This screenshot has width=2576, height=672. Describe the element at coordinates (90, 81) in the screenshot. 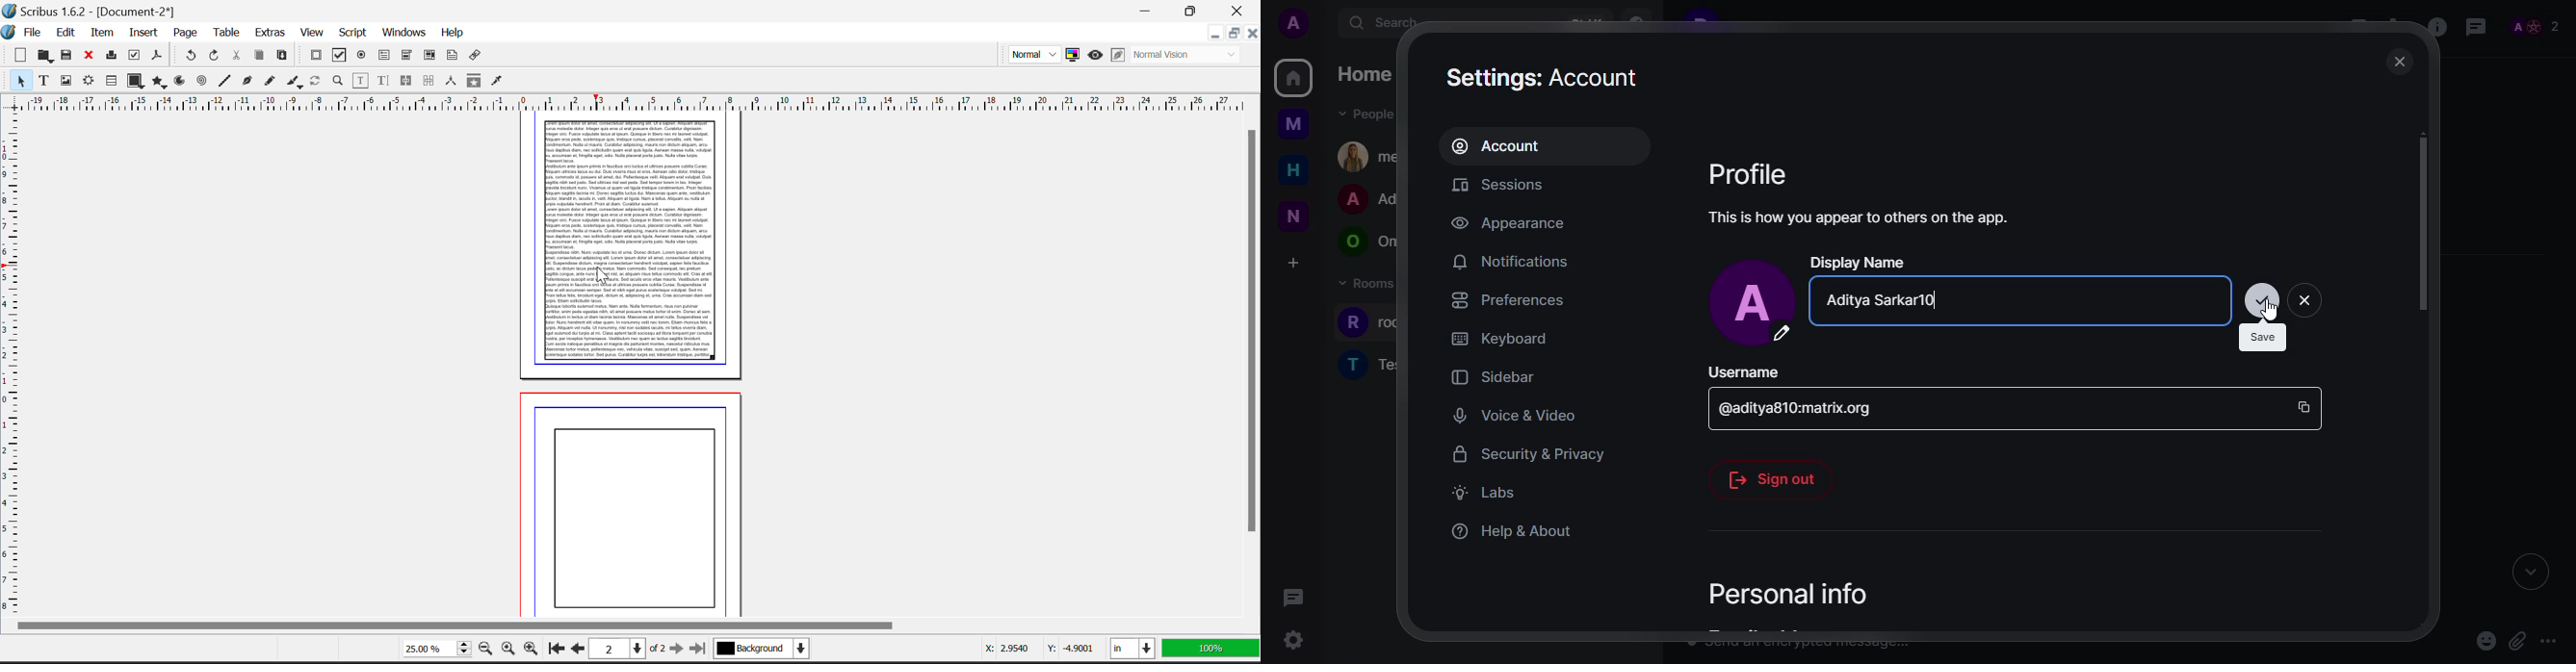

I see `Render Frames` at that location.